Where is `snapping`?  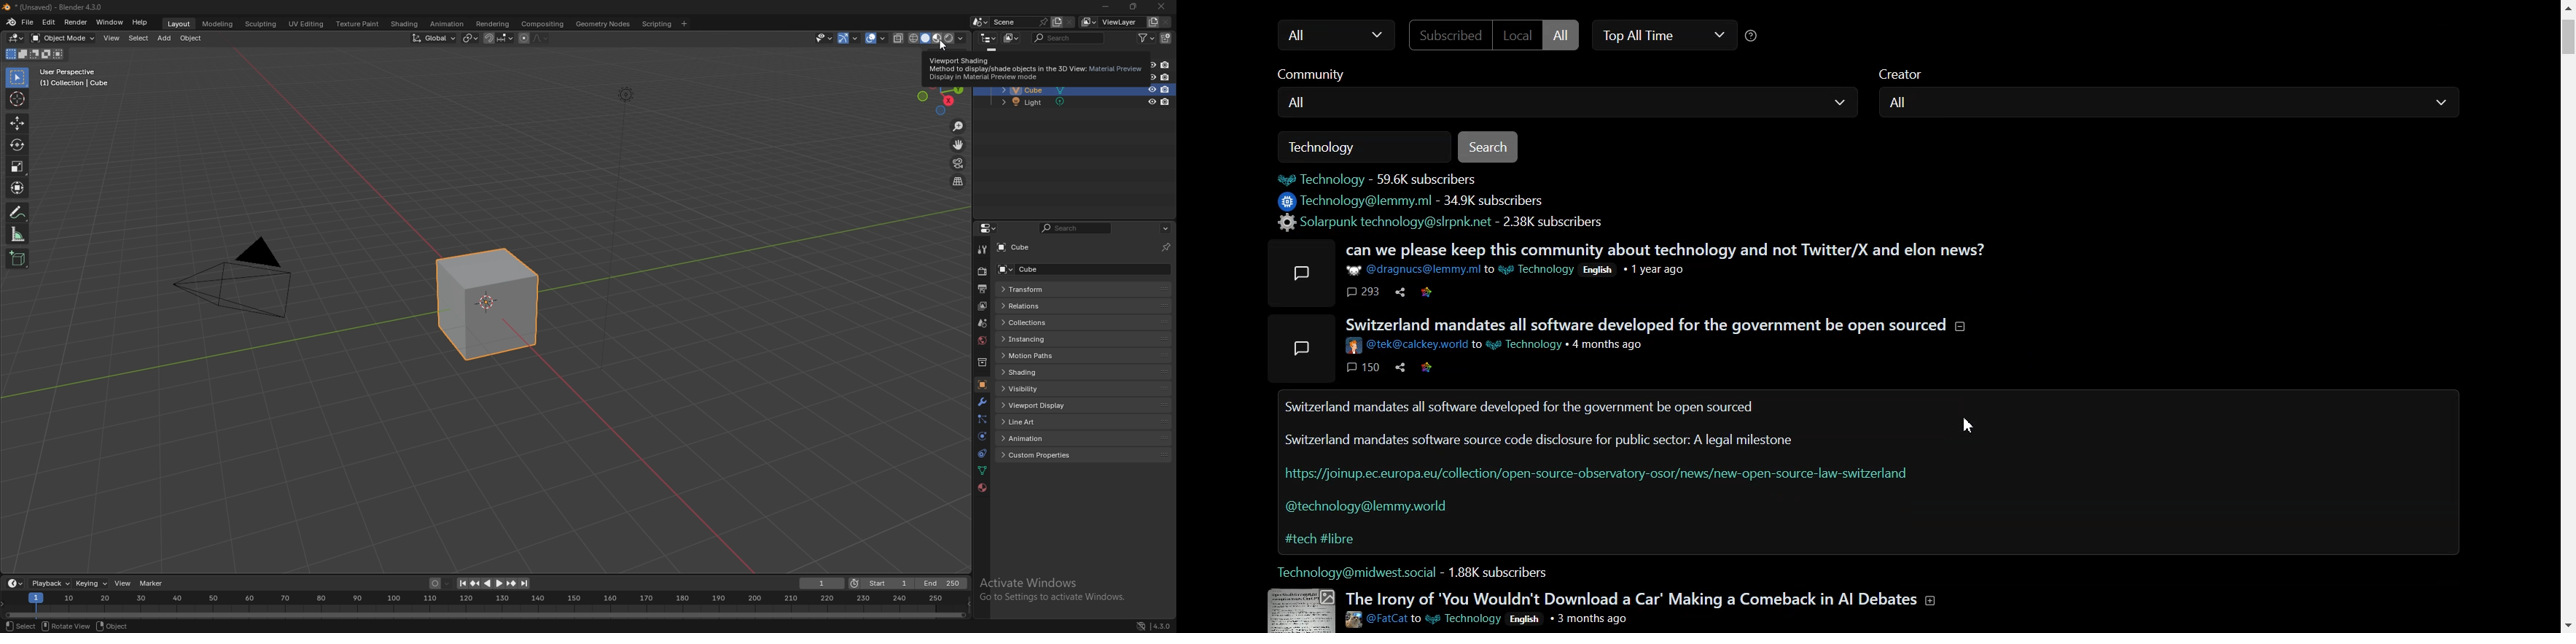
snapping is located at coordinates (500, 38).